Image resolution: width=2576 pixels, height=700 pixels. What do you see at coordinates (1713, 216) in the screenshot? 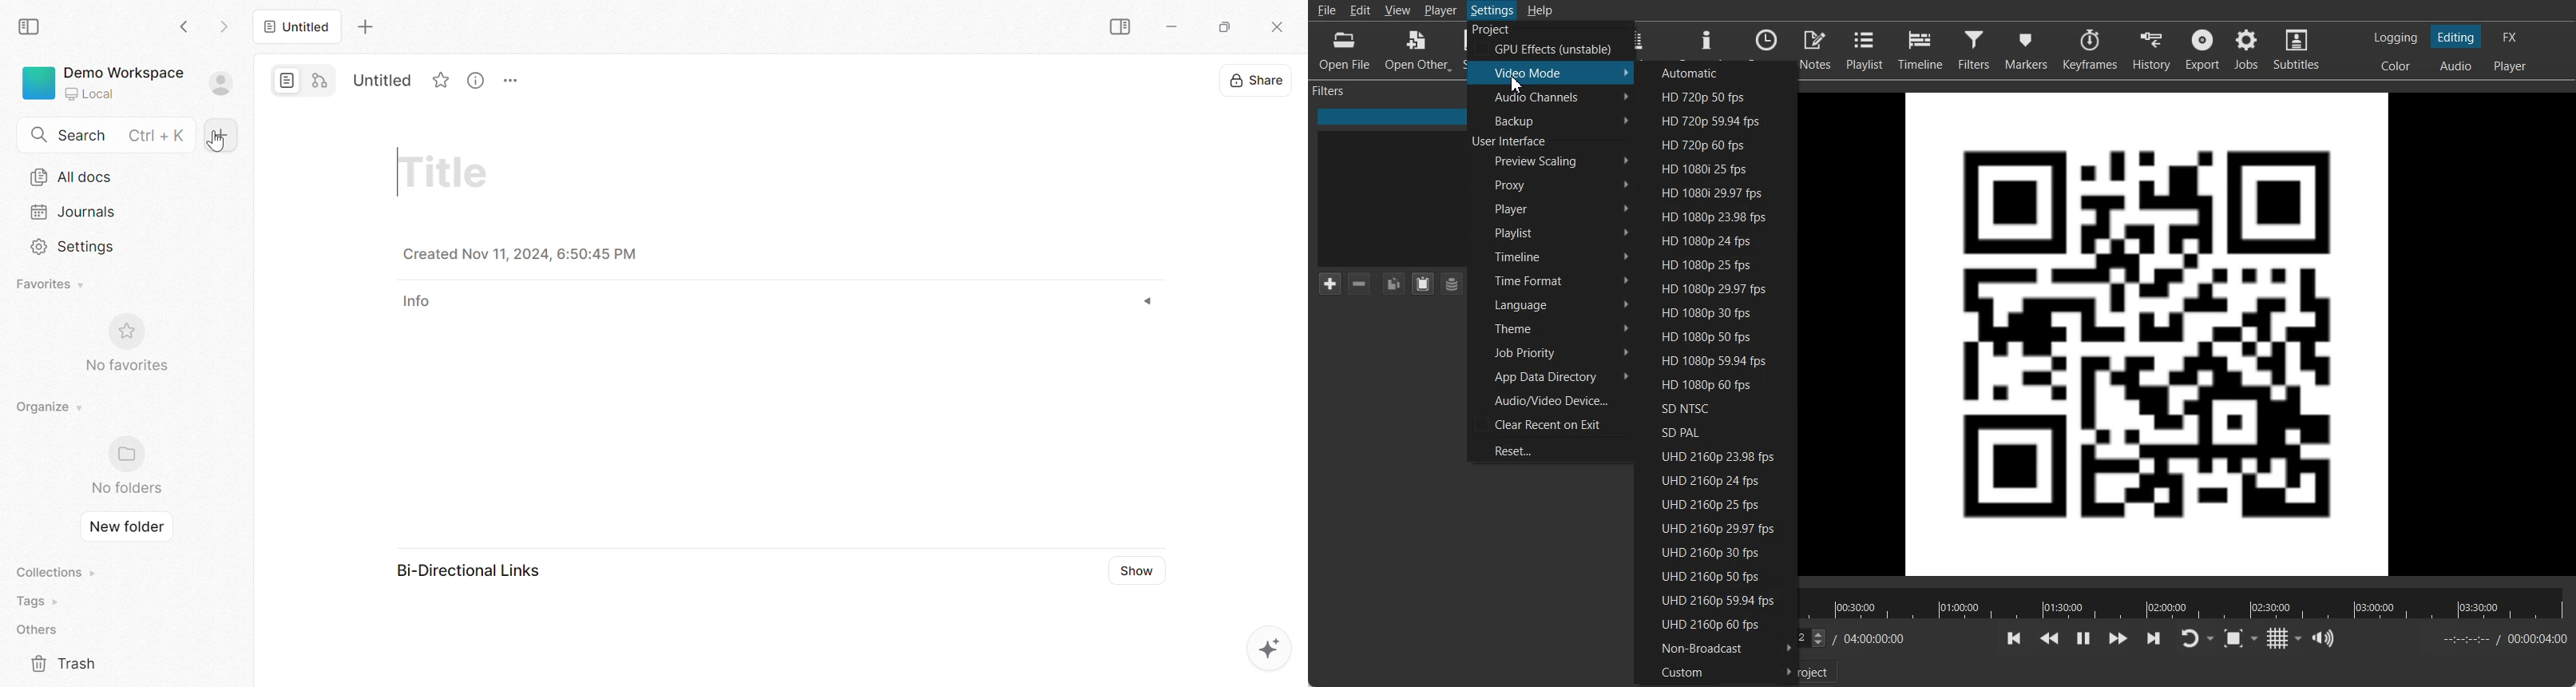
I see `HD 1080p 23.98 fps` at bounding box center [1713, 216].